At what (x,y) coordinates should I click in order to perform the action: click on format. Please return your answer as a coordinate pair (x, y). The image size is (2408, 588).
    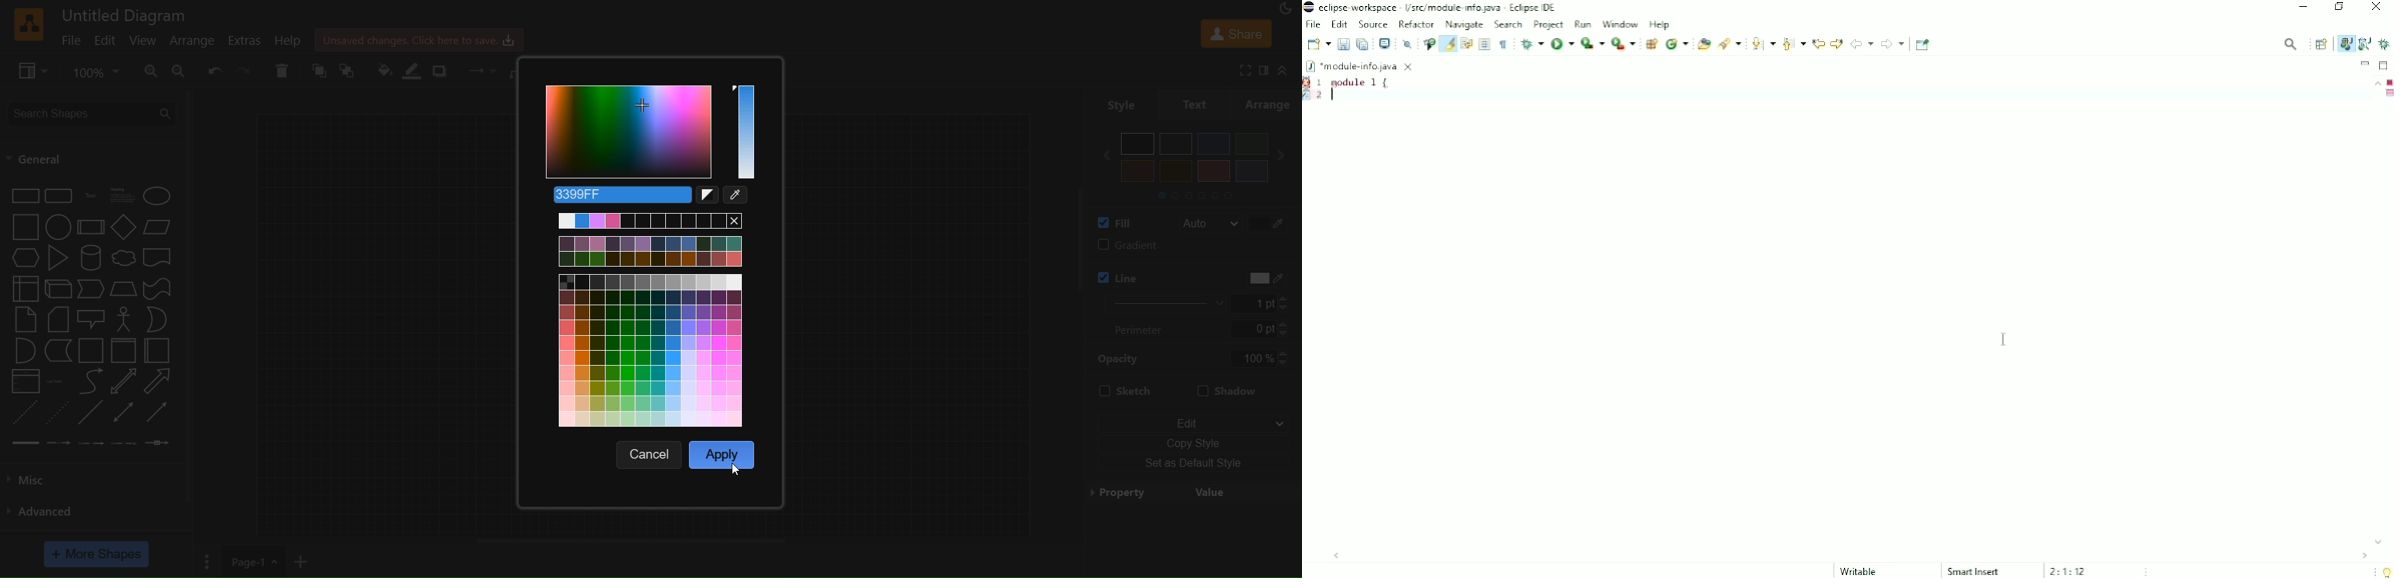
    Looking at the image, I should click on (1266, 71).